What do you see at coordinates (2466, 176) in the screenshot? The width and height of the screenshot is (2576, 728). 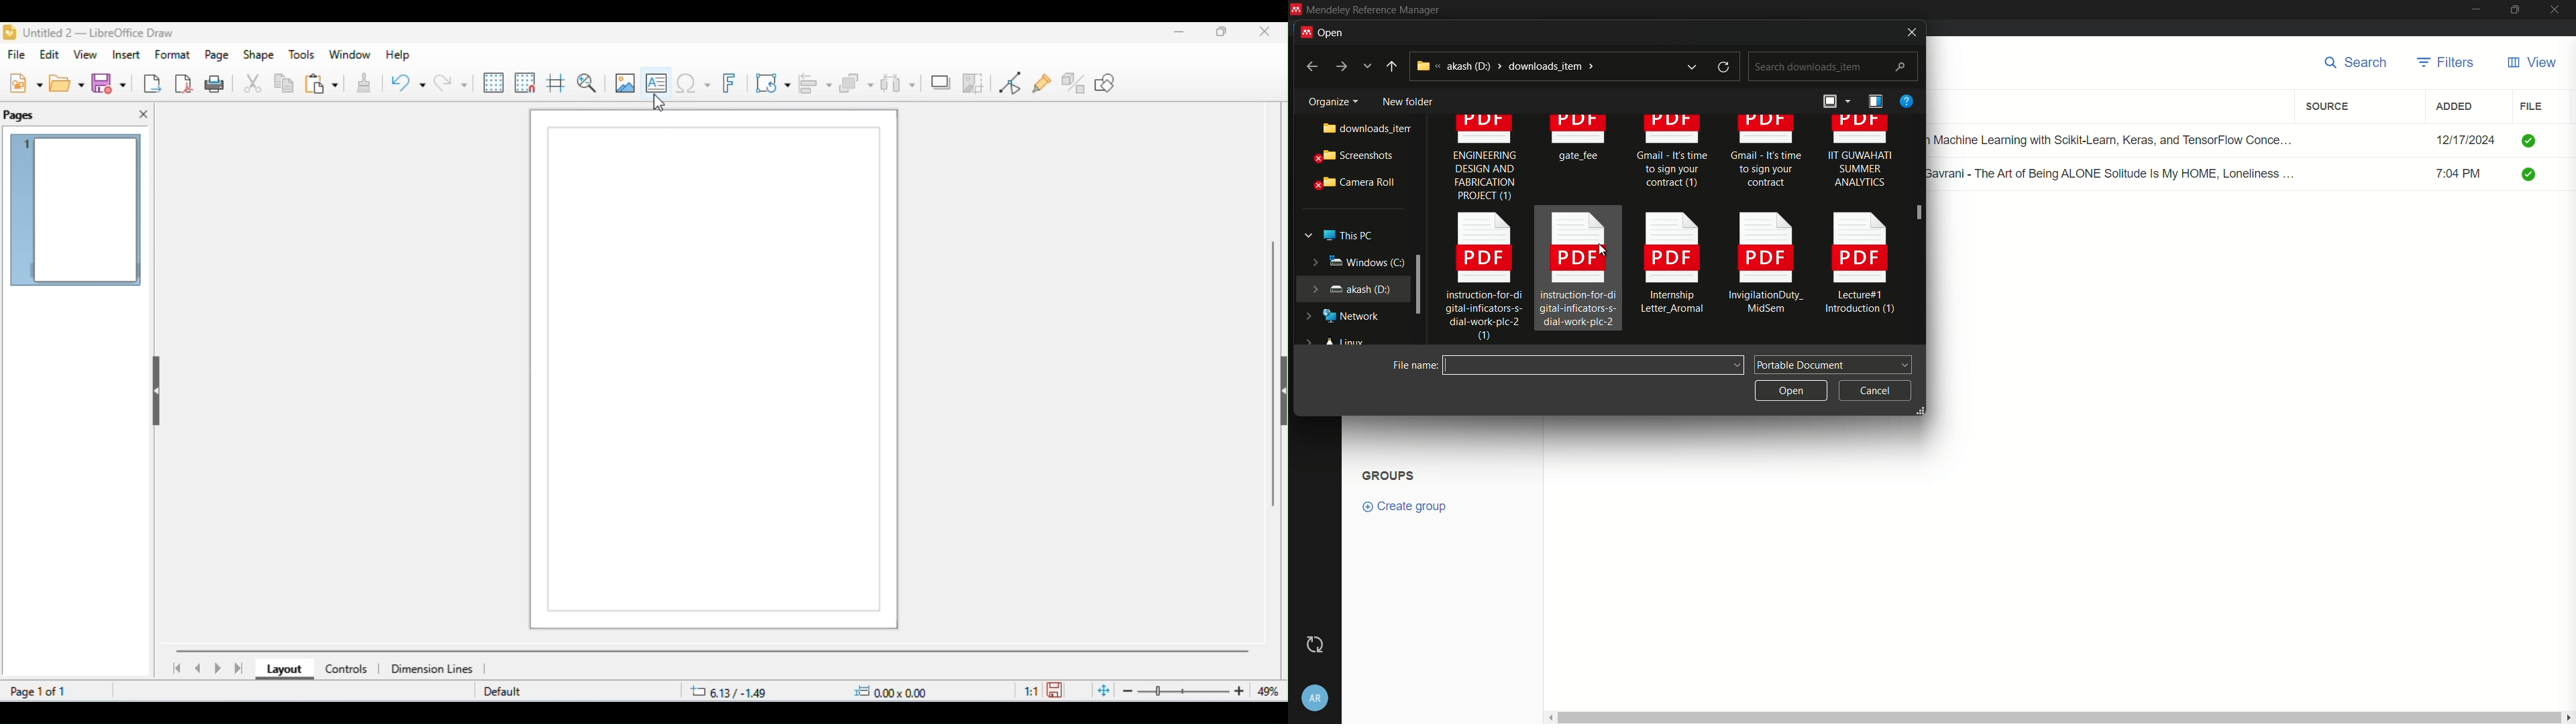 I see `7:04 PM` at bounding box center [2466, 176].